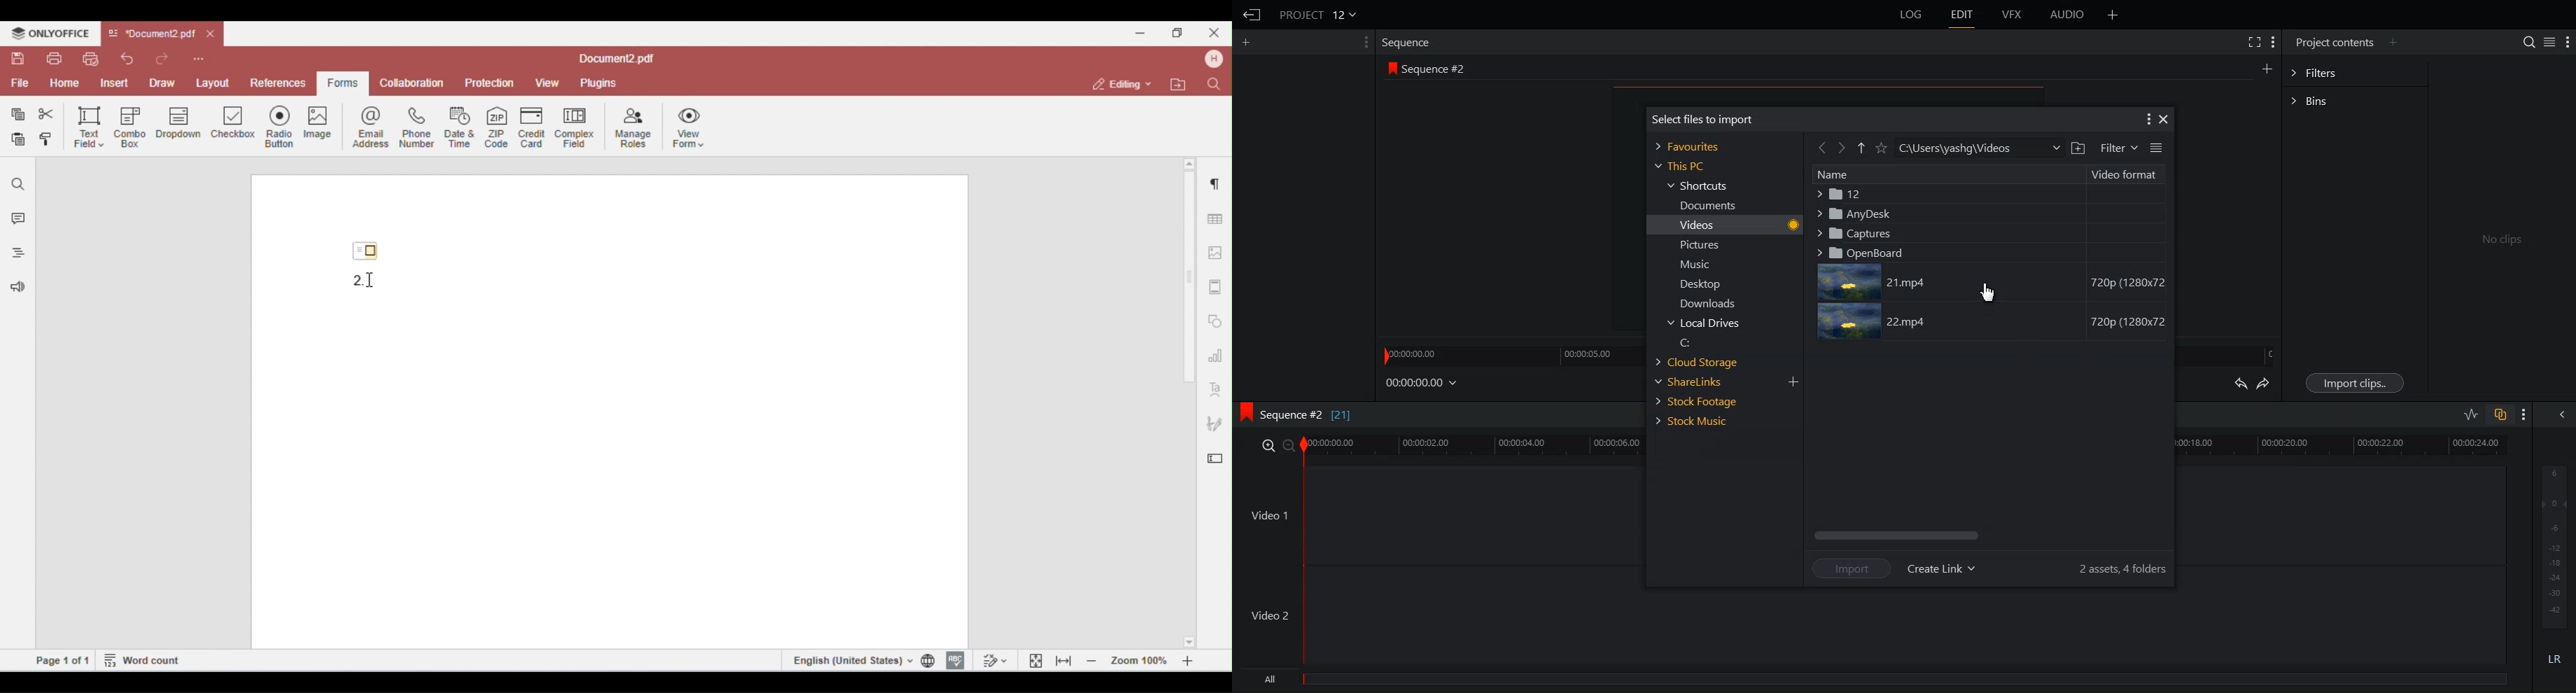 This screenshot has width=2576, height=700. What do you see at coordinates (1964, 15) in the screenshot?
I see `EDIT` at bounding box center [1964, 15].